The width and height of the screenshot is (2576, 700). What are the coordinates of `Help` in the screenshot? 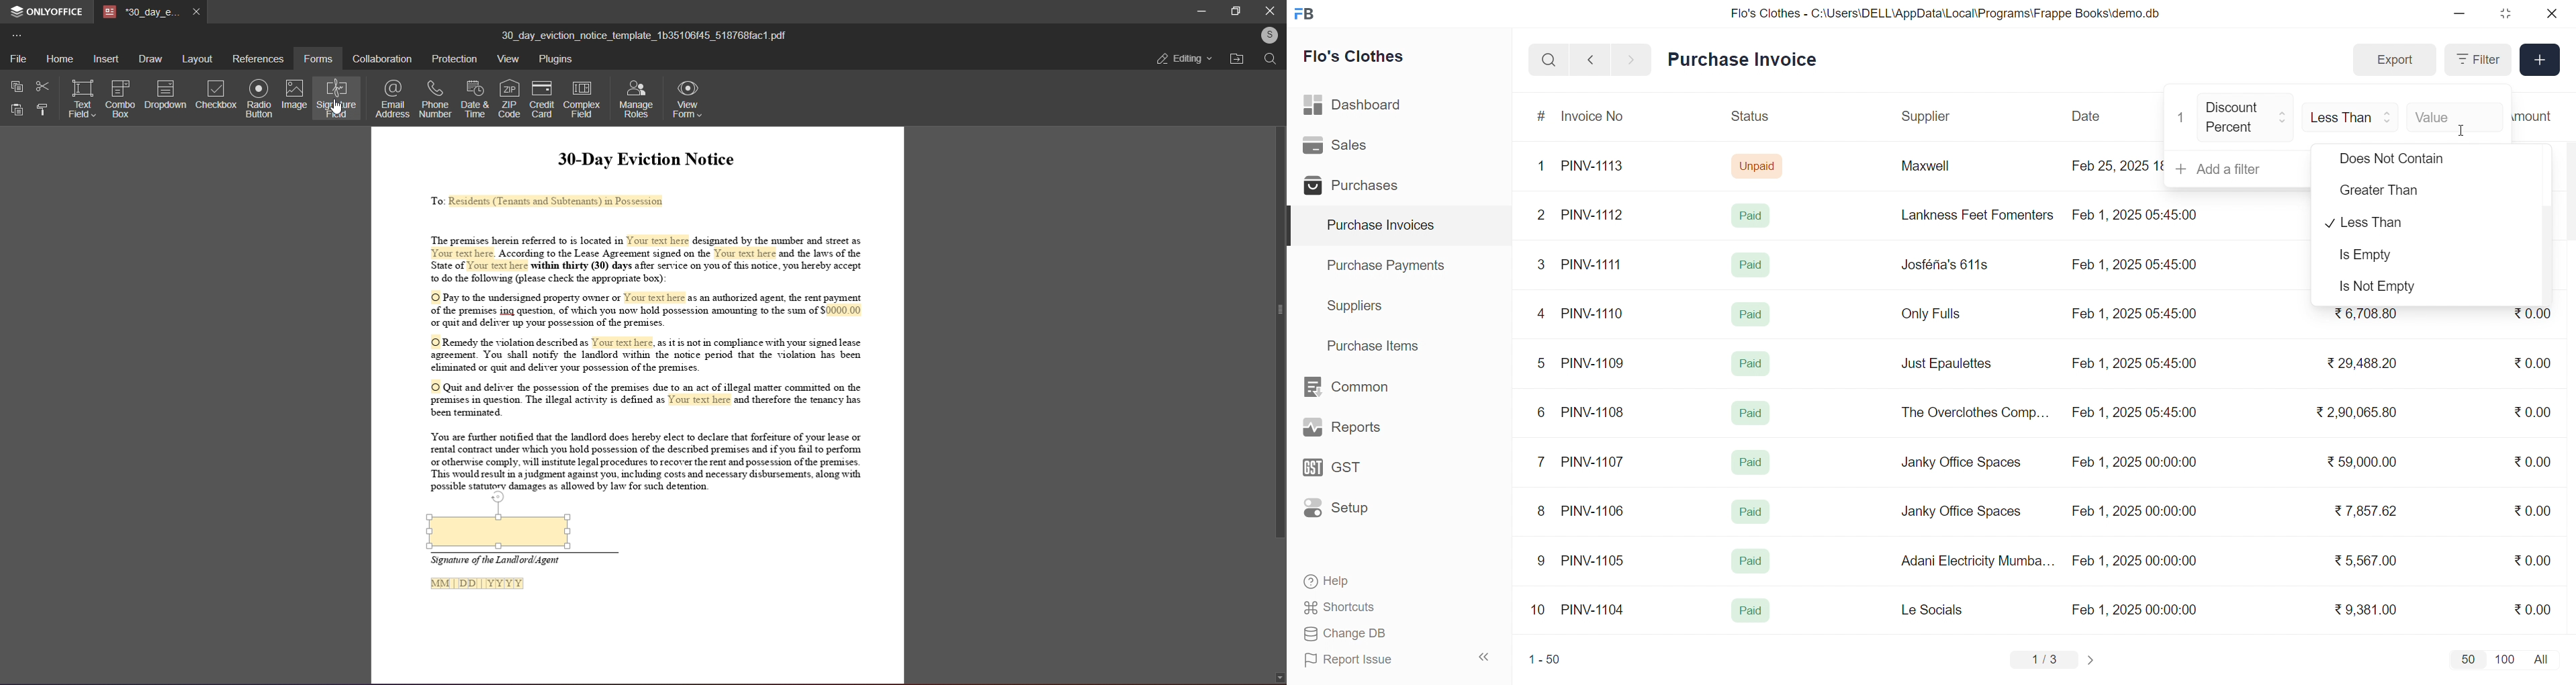 It's located at (1370, 582).